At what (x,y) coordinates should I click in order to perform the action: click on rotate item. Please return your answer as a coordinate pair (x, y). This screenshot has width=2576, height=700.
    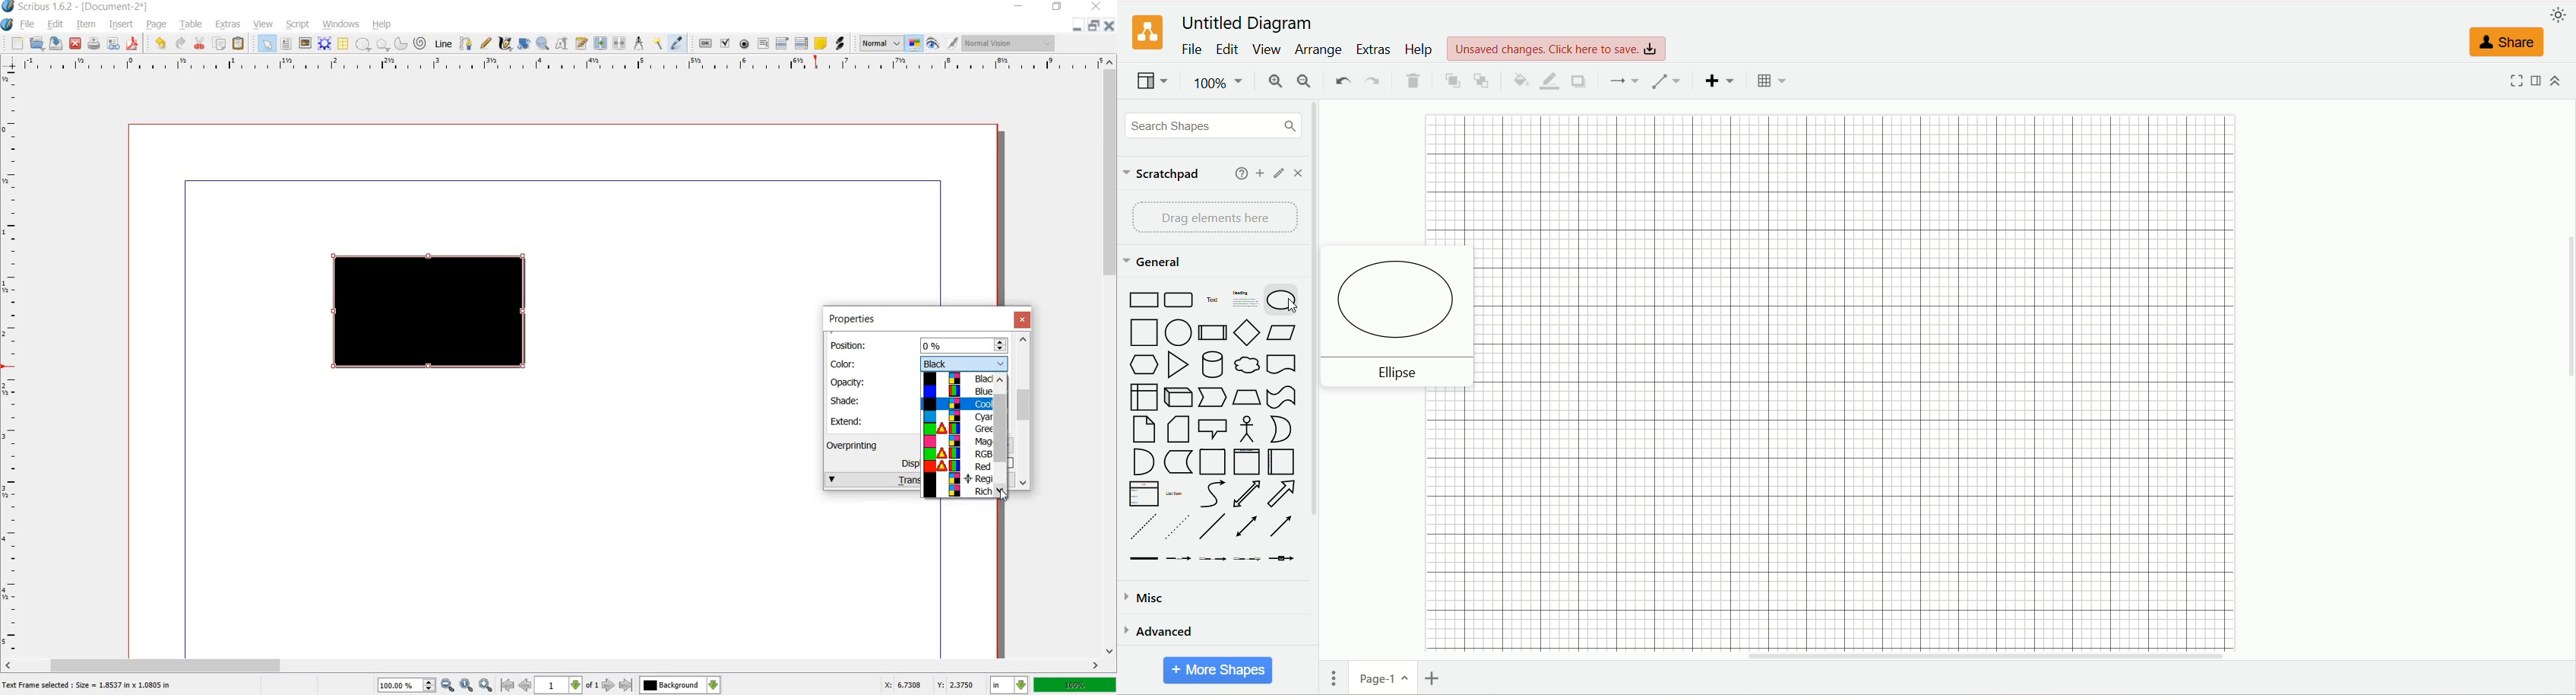
    Looking at the image, I should click on (525, 44).